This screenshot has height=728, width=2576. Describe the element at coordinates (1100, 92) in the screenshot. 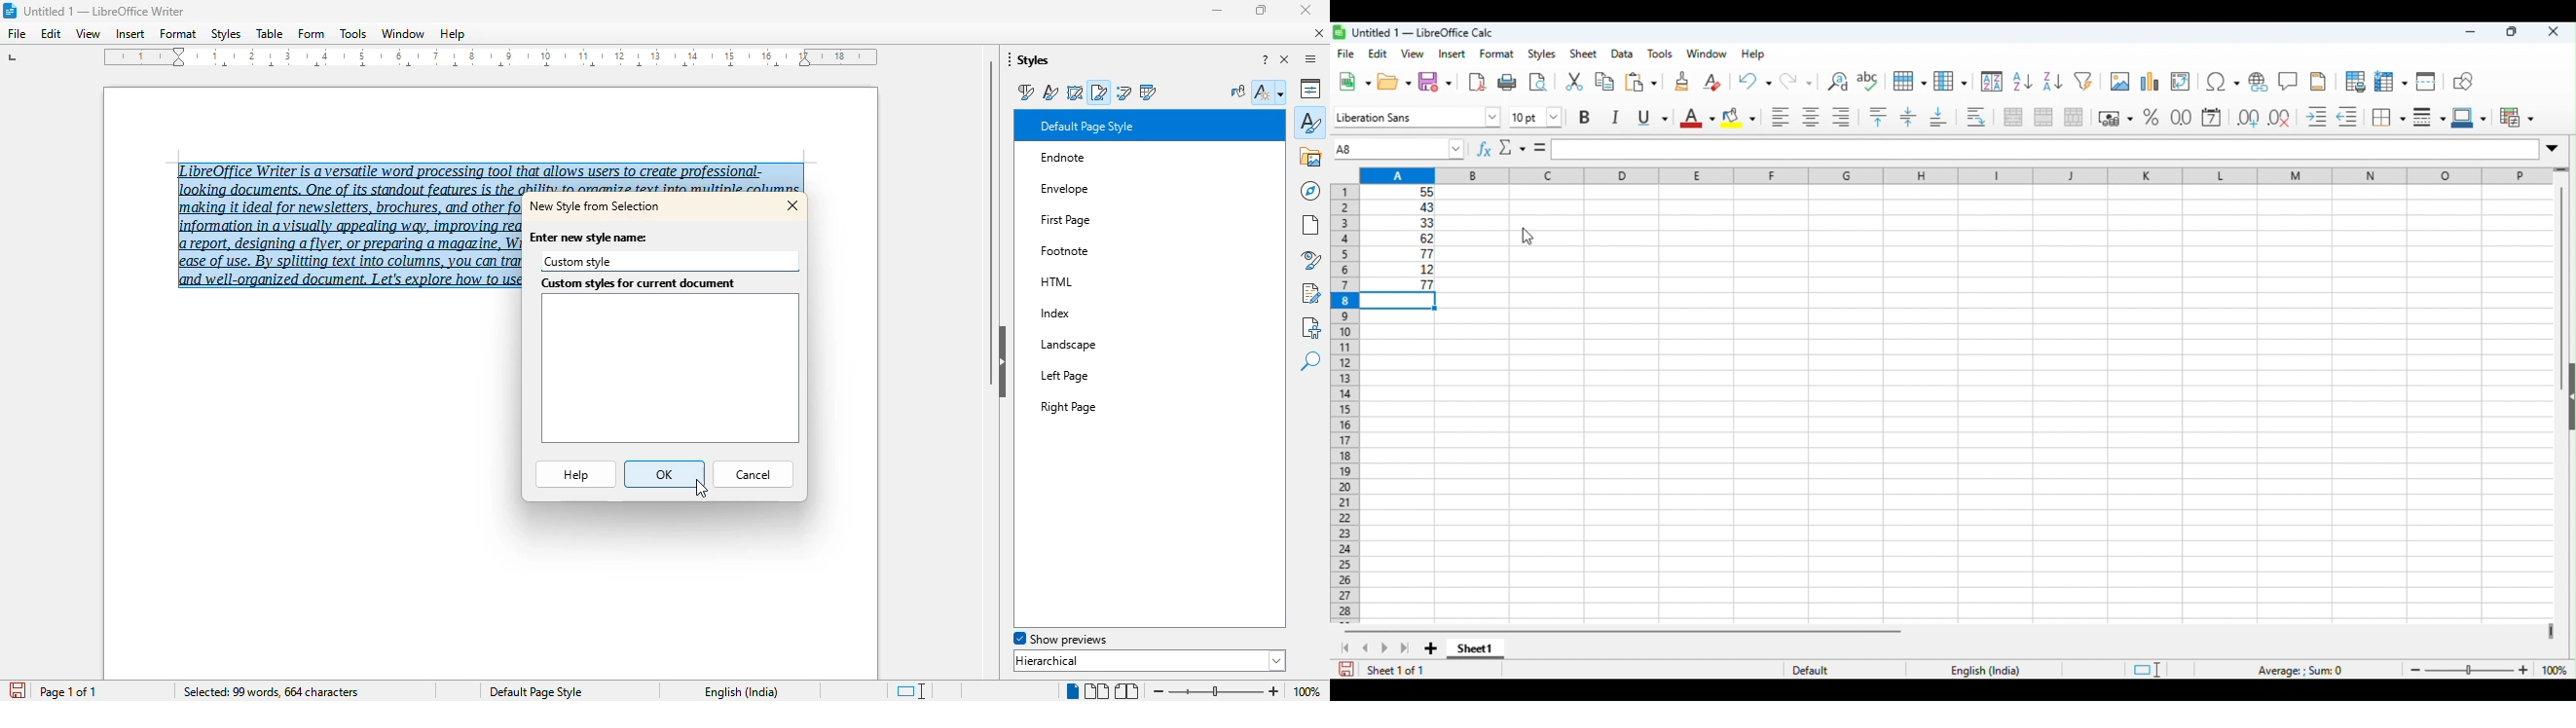

I see `page styles` at that location.